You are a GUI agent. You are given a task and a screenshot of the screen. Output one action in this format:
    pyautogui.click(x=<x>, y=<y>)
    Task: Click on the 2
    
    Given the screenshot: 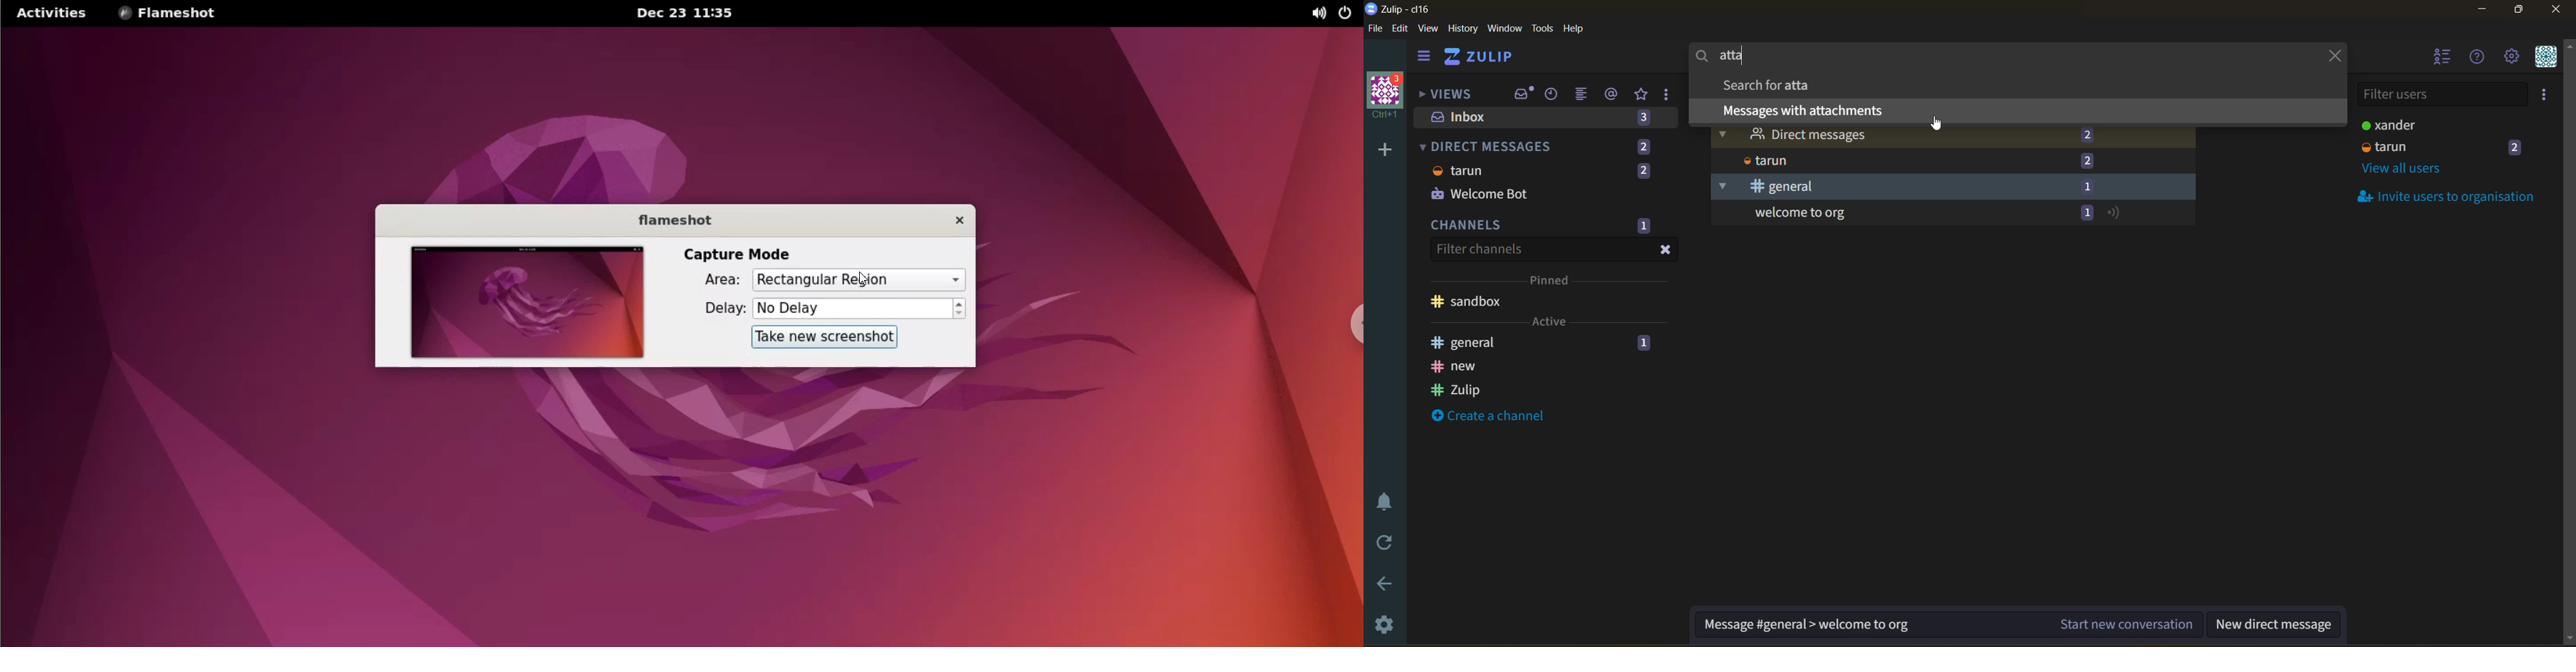 What is the action you would take?
    pyautogui.click(x=2088, y=160)
    